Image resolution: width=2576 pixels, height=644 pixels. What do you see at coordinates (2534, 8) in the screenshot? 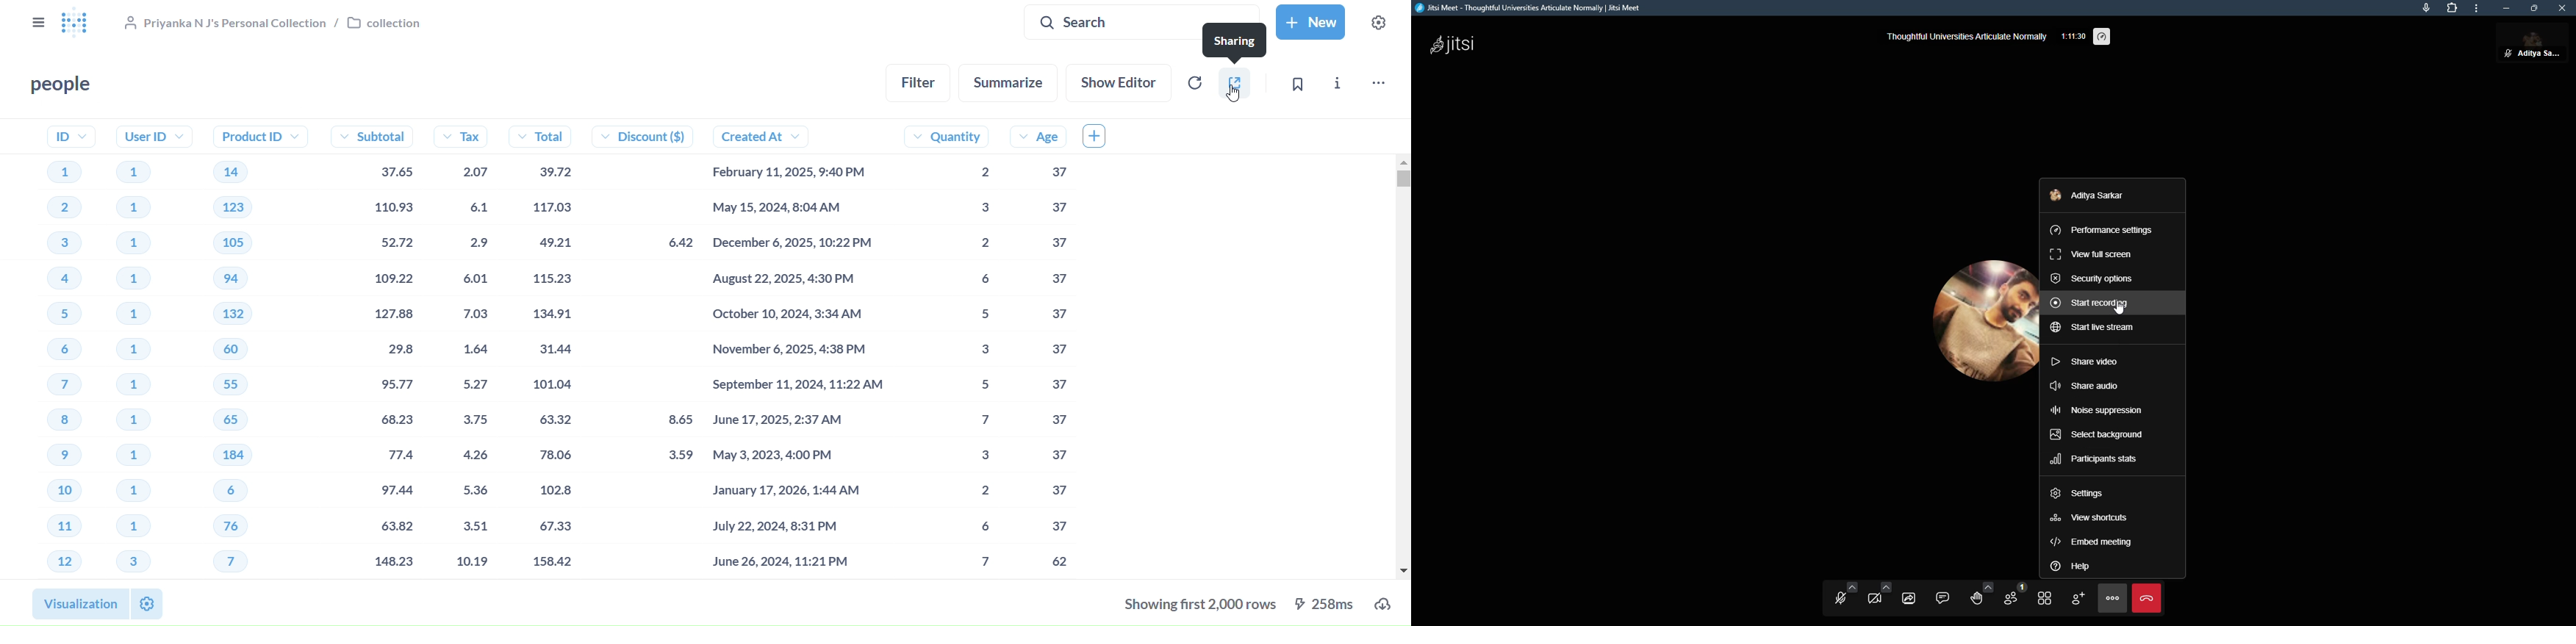
I see `maximize` at bounding box center [2534, 8].